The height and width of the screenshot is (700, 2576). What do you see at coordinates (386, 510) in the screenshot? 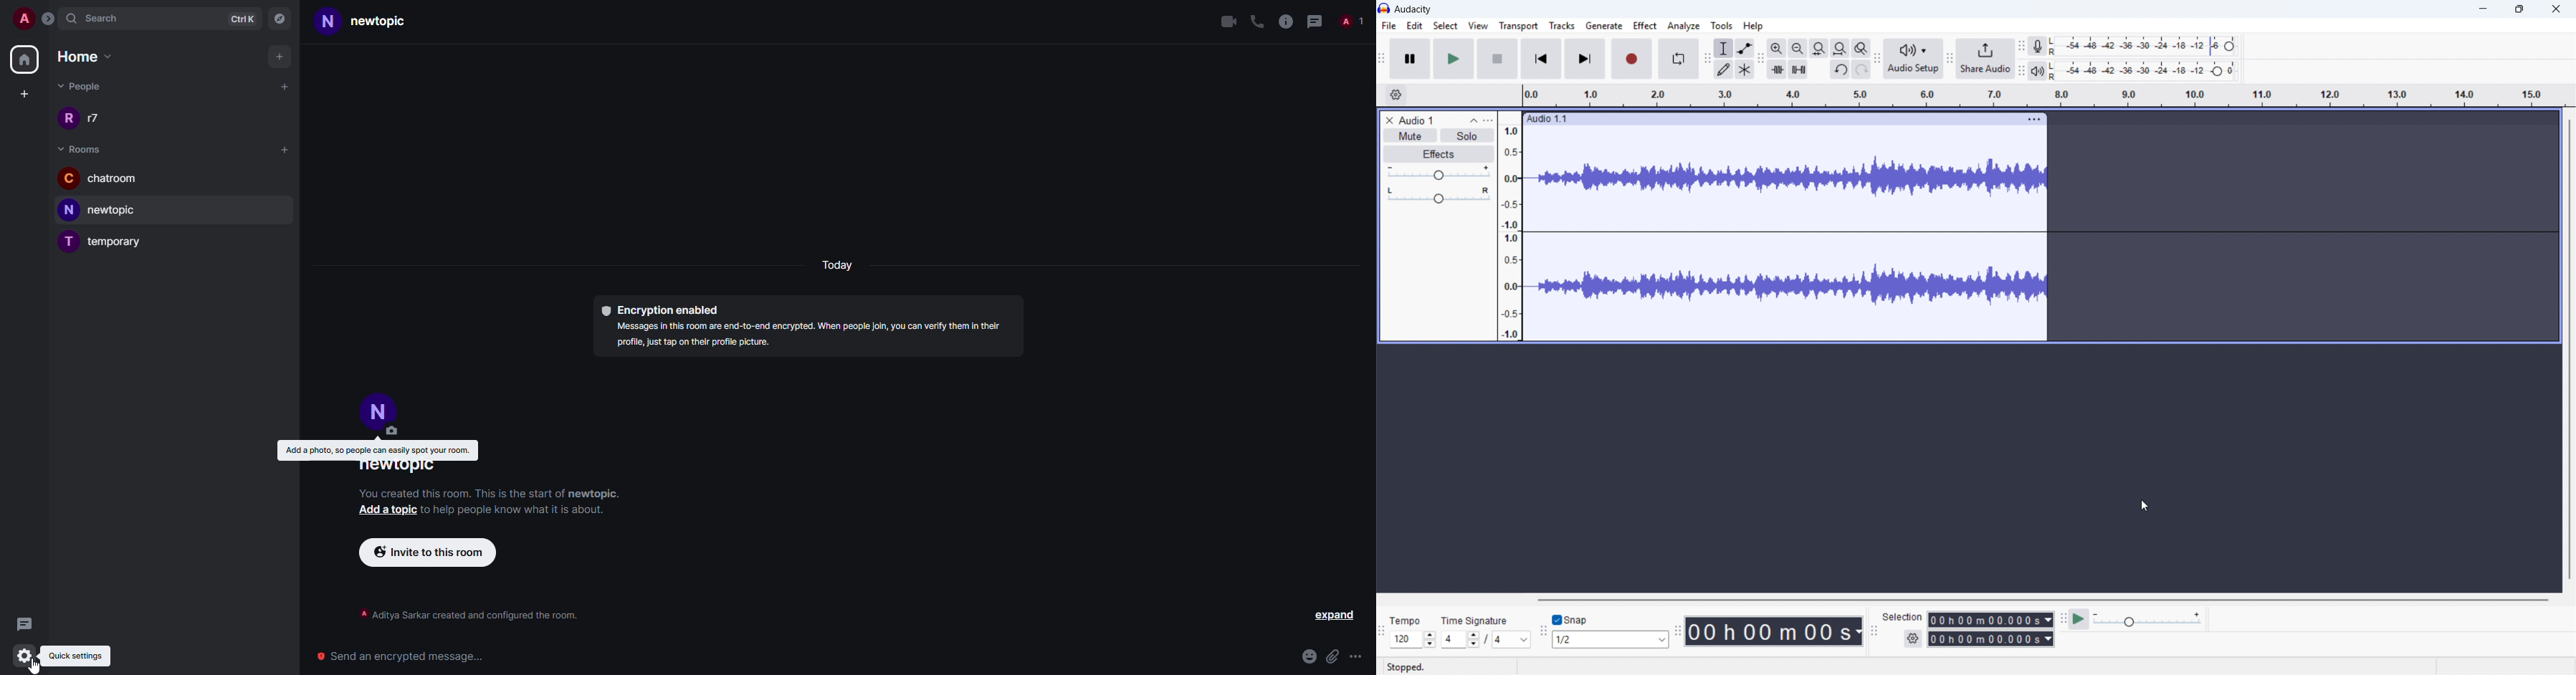
I see `add a topic` at bounding box center [386, 510].